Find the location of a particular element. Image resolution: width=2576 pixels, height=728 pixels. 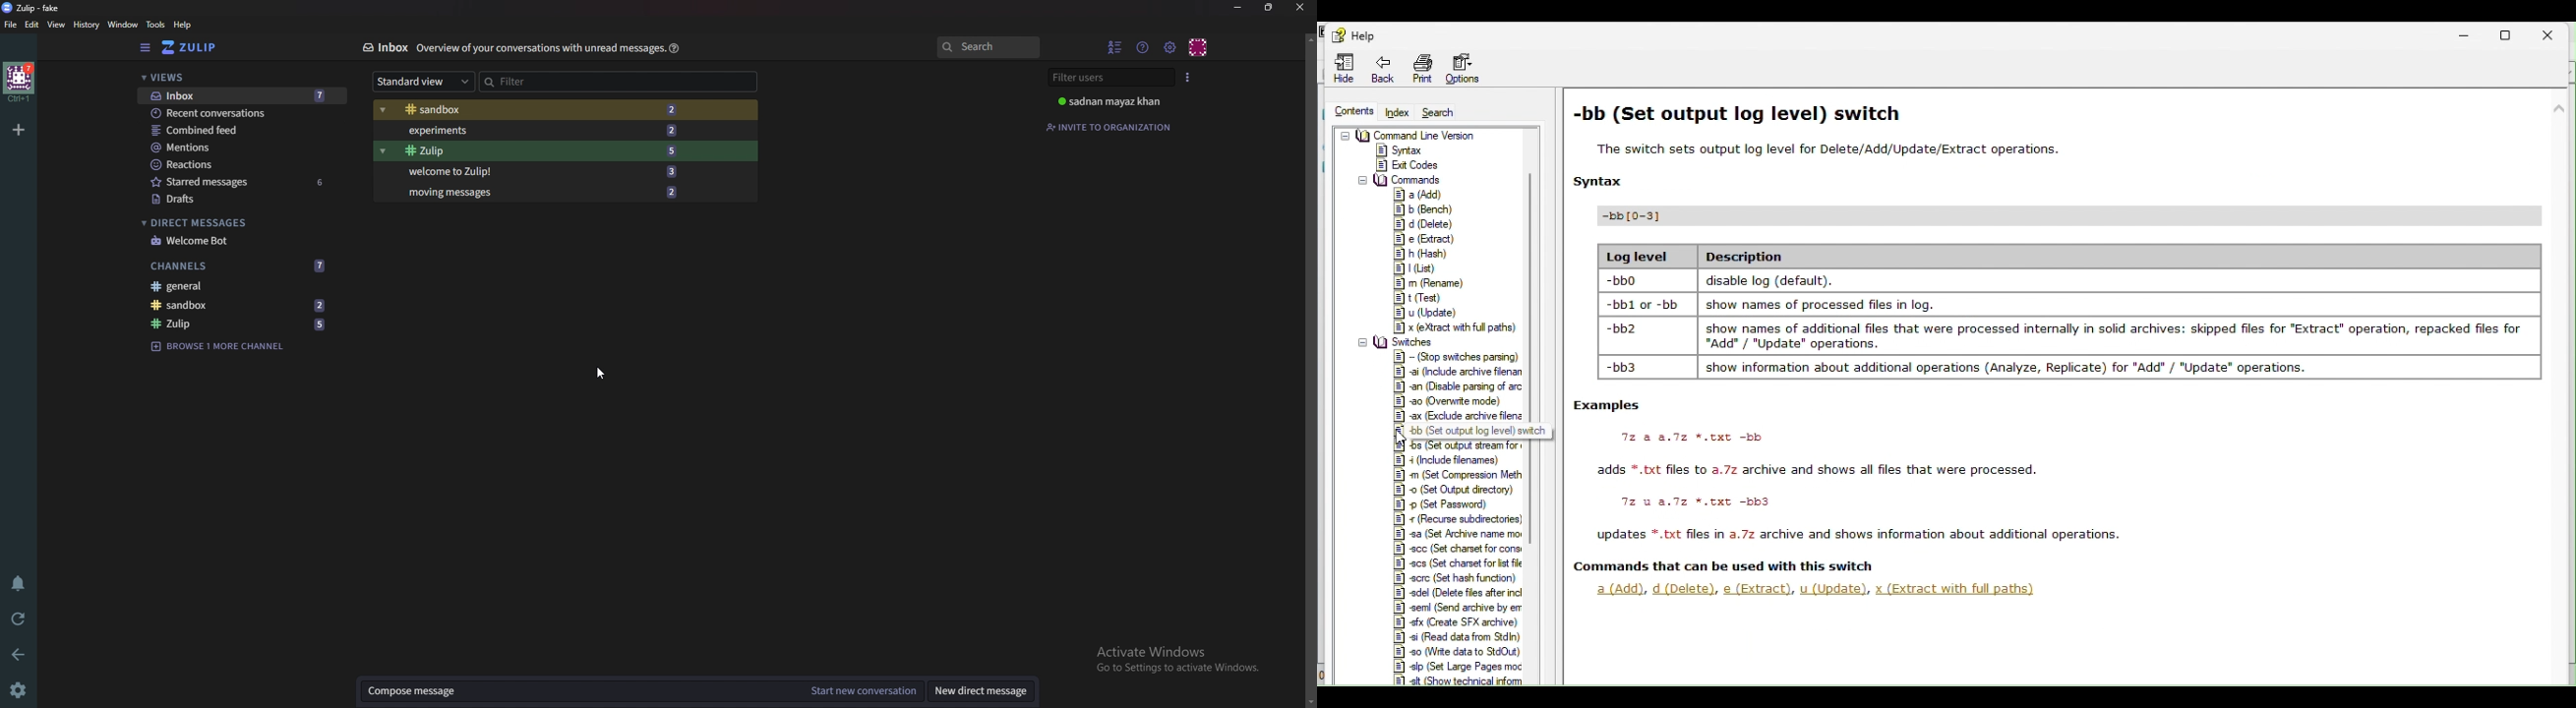

General is located at coordinates (233, 285).